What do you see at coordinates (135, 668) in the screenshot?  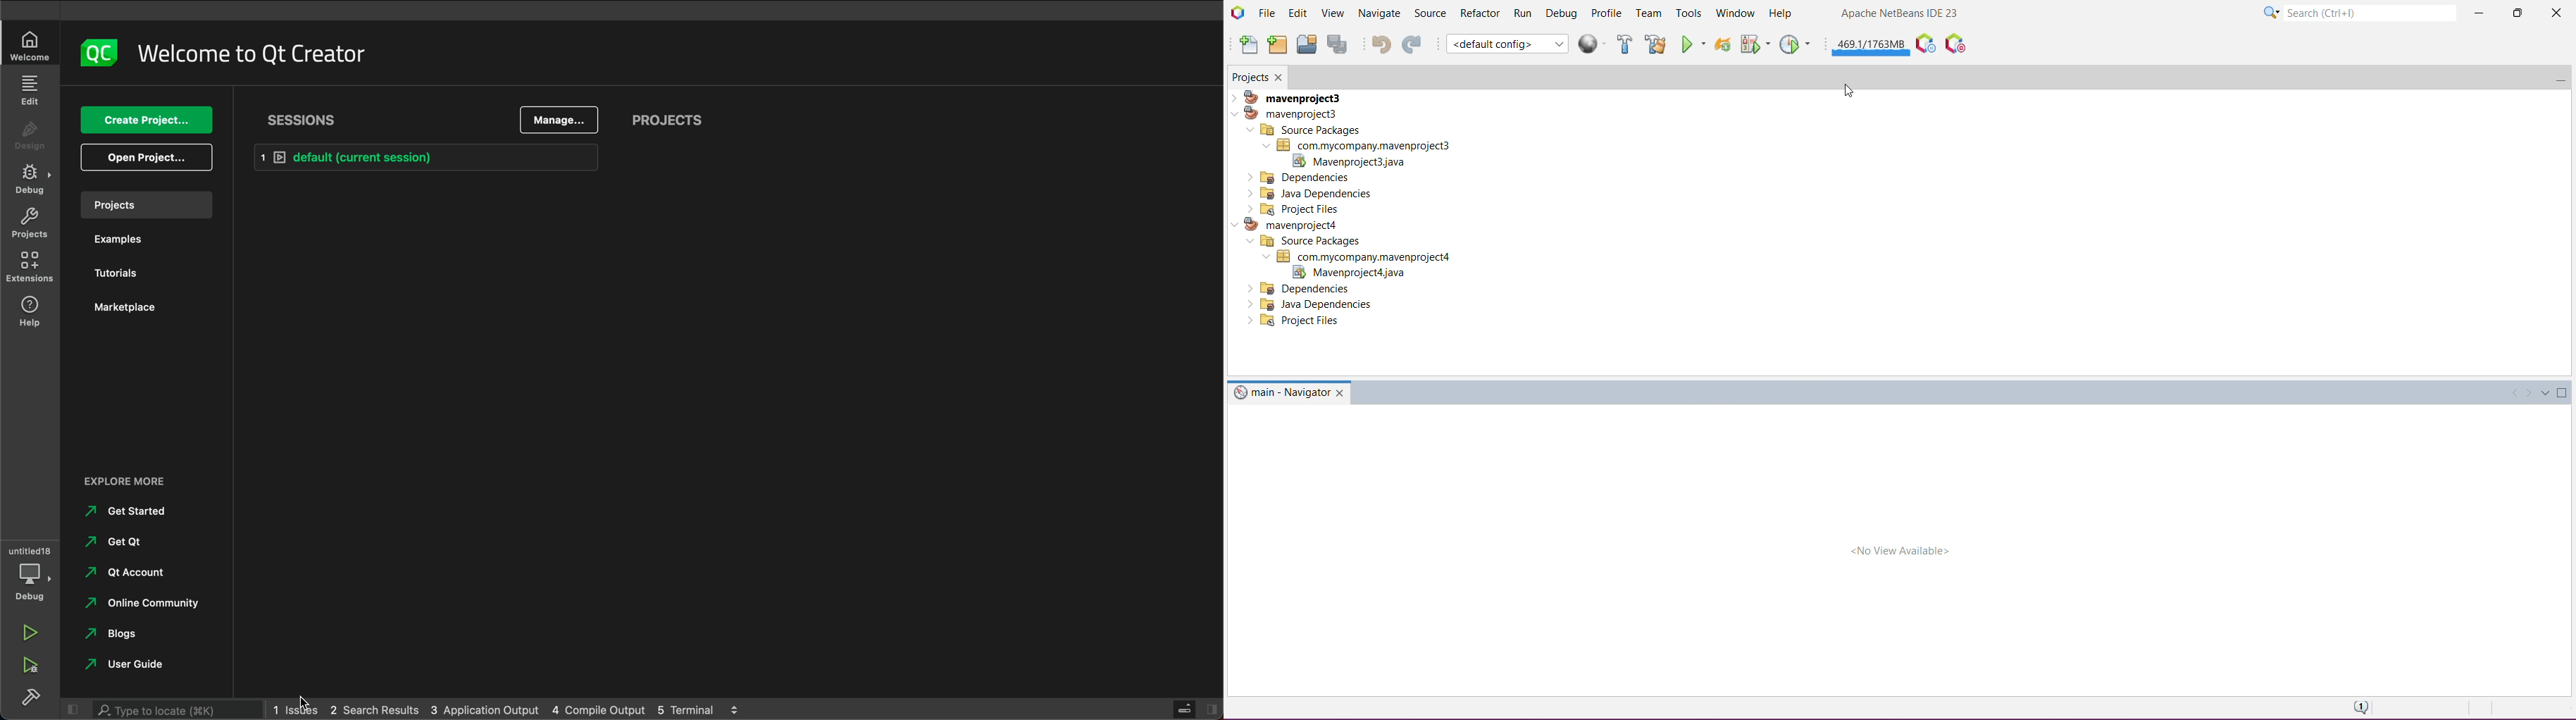 I see `user guide` at bounding box center [135, 668].